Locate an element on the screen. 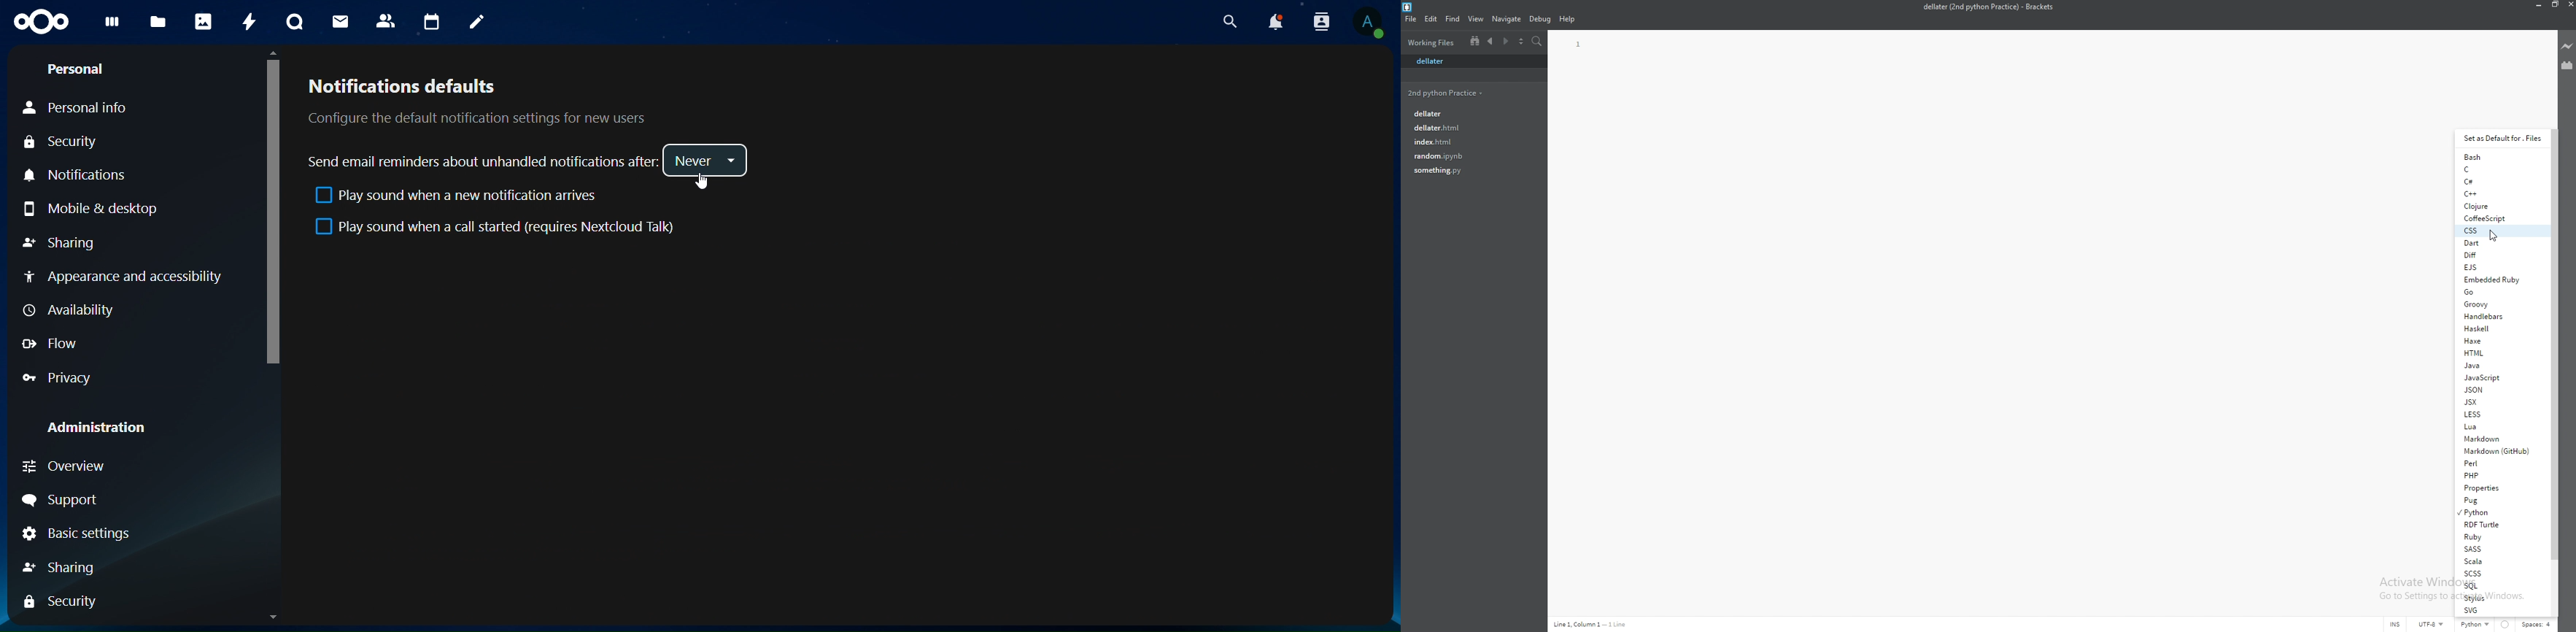 This screenshot has width=2576, height=644. calendar is located at coordinates (430, 20).